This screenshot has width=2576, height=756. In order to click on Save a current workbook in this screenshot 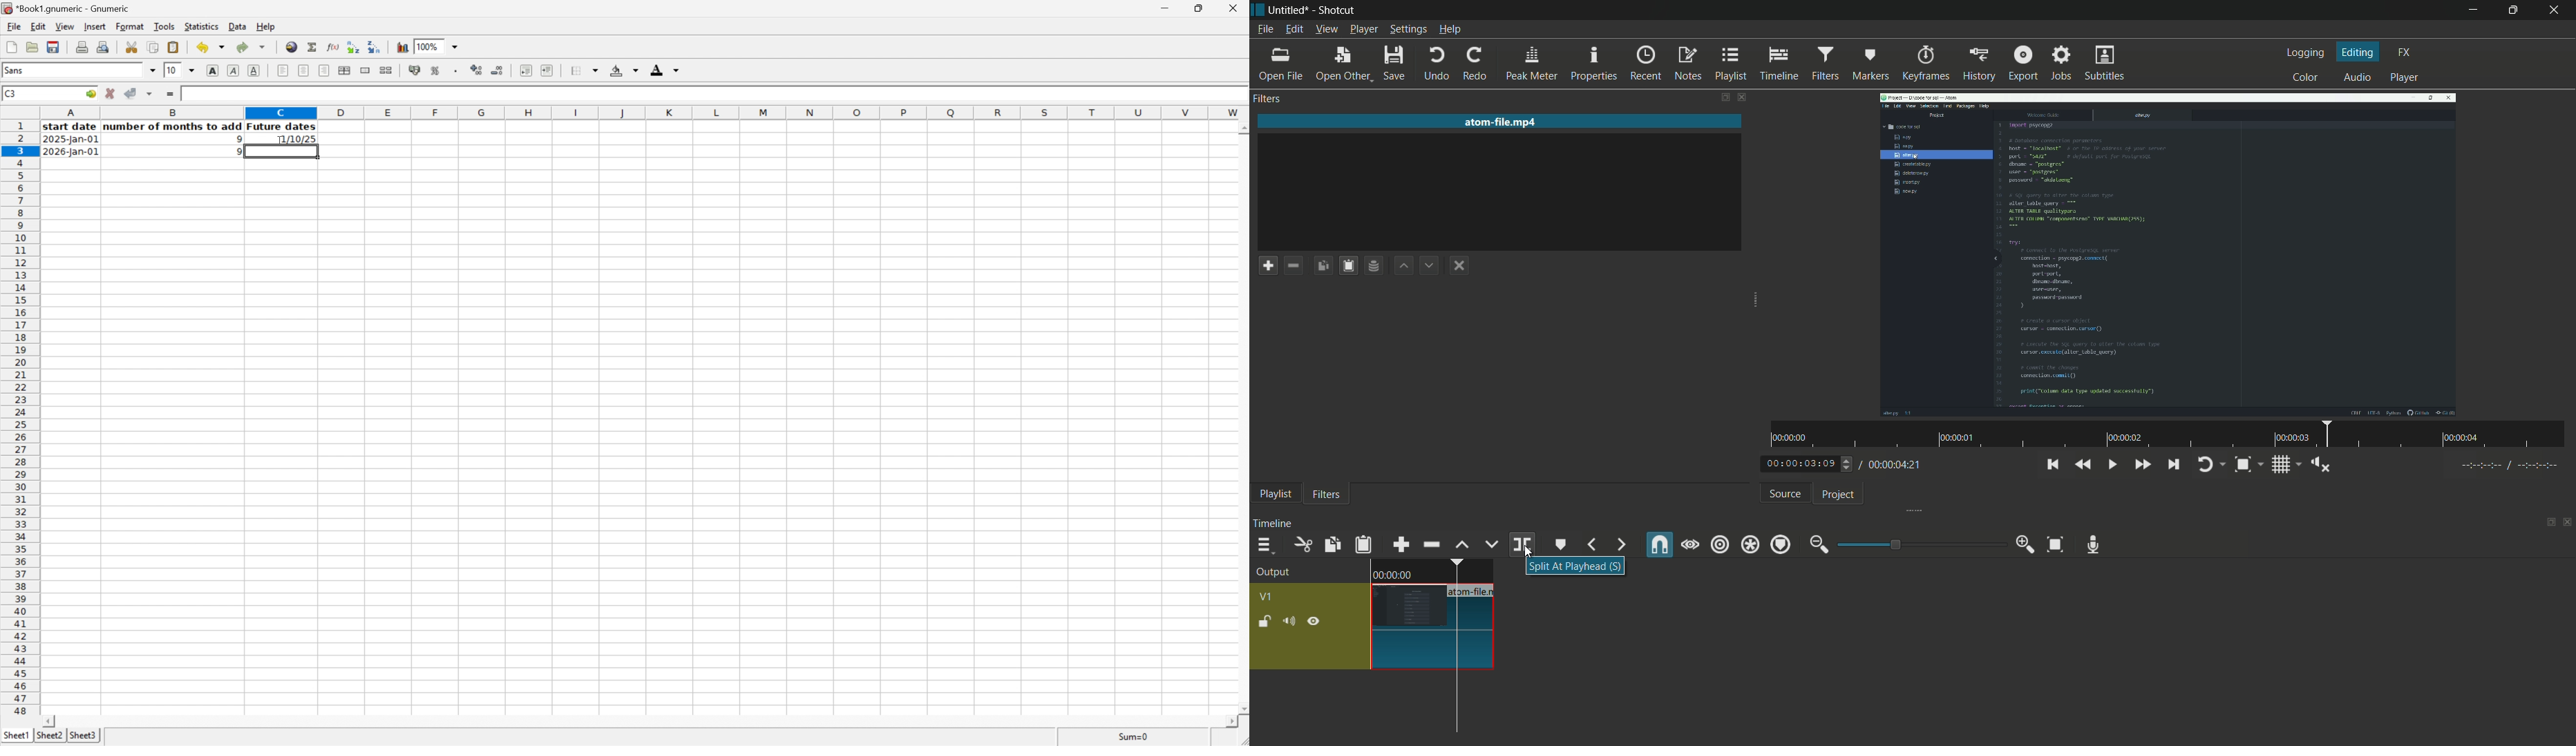, I will do `click(56, 47)`.